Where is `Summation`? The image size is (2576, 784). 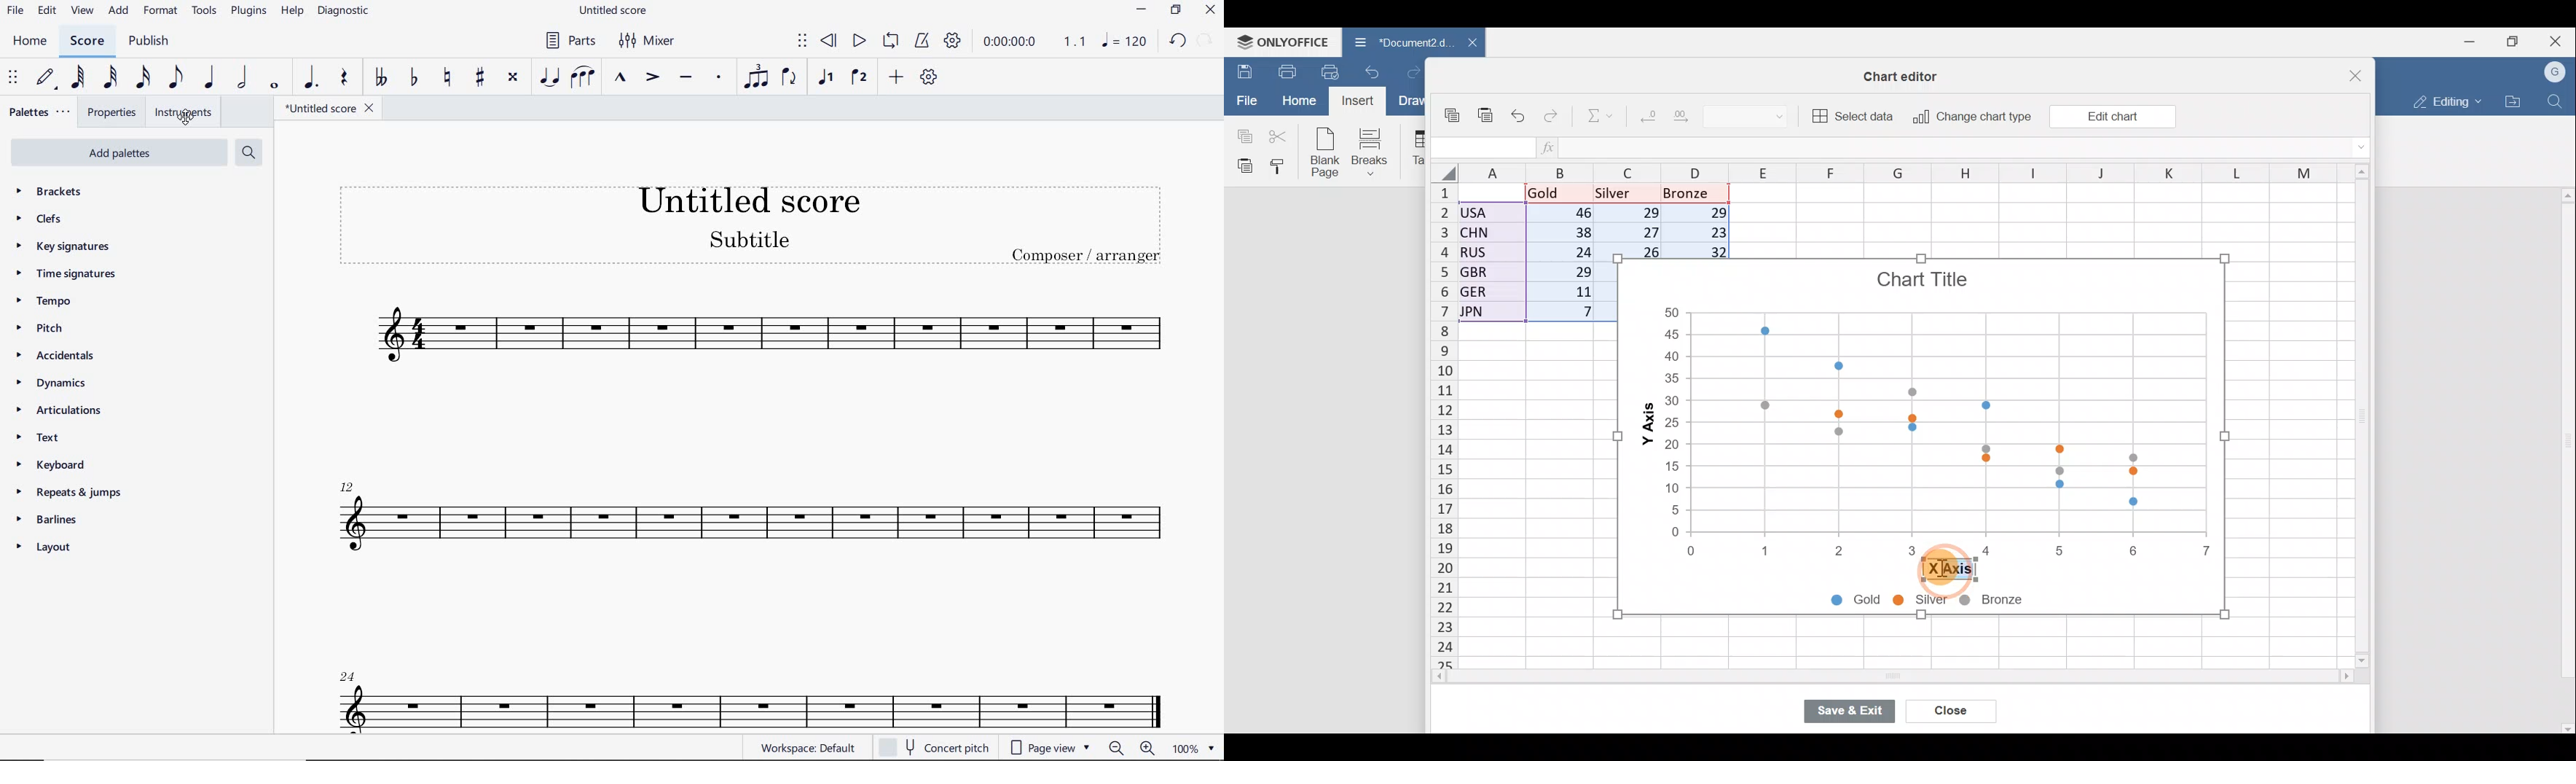
Summation is located at coordinates (1592, 118).